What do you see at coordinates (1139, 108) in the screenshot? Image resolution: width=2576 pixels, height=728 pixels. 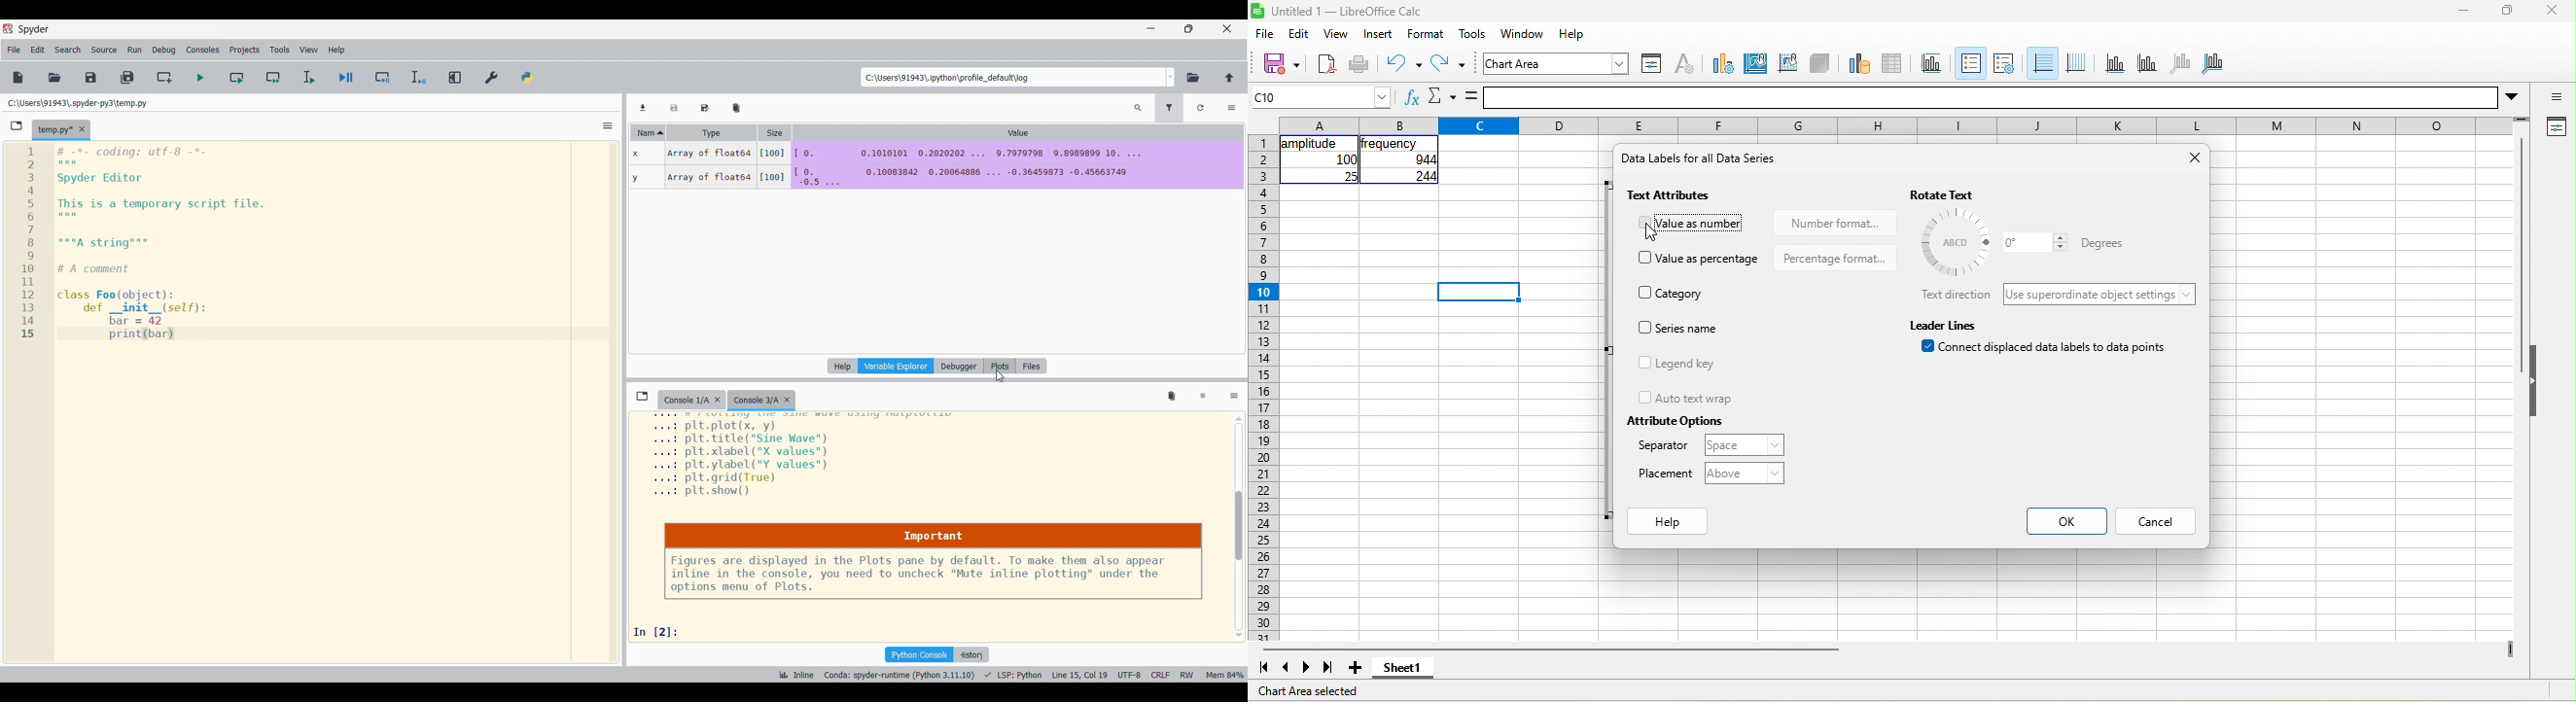 I see `Search variables by names and types` at bounding box center [1139, 108].